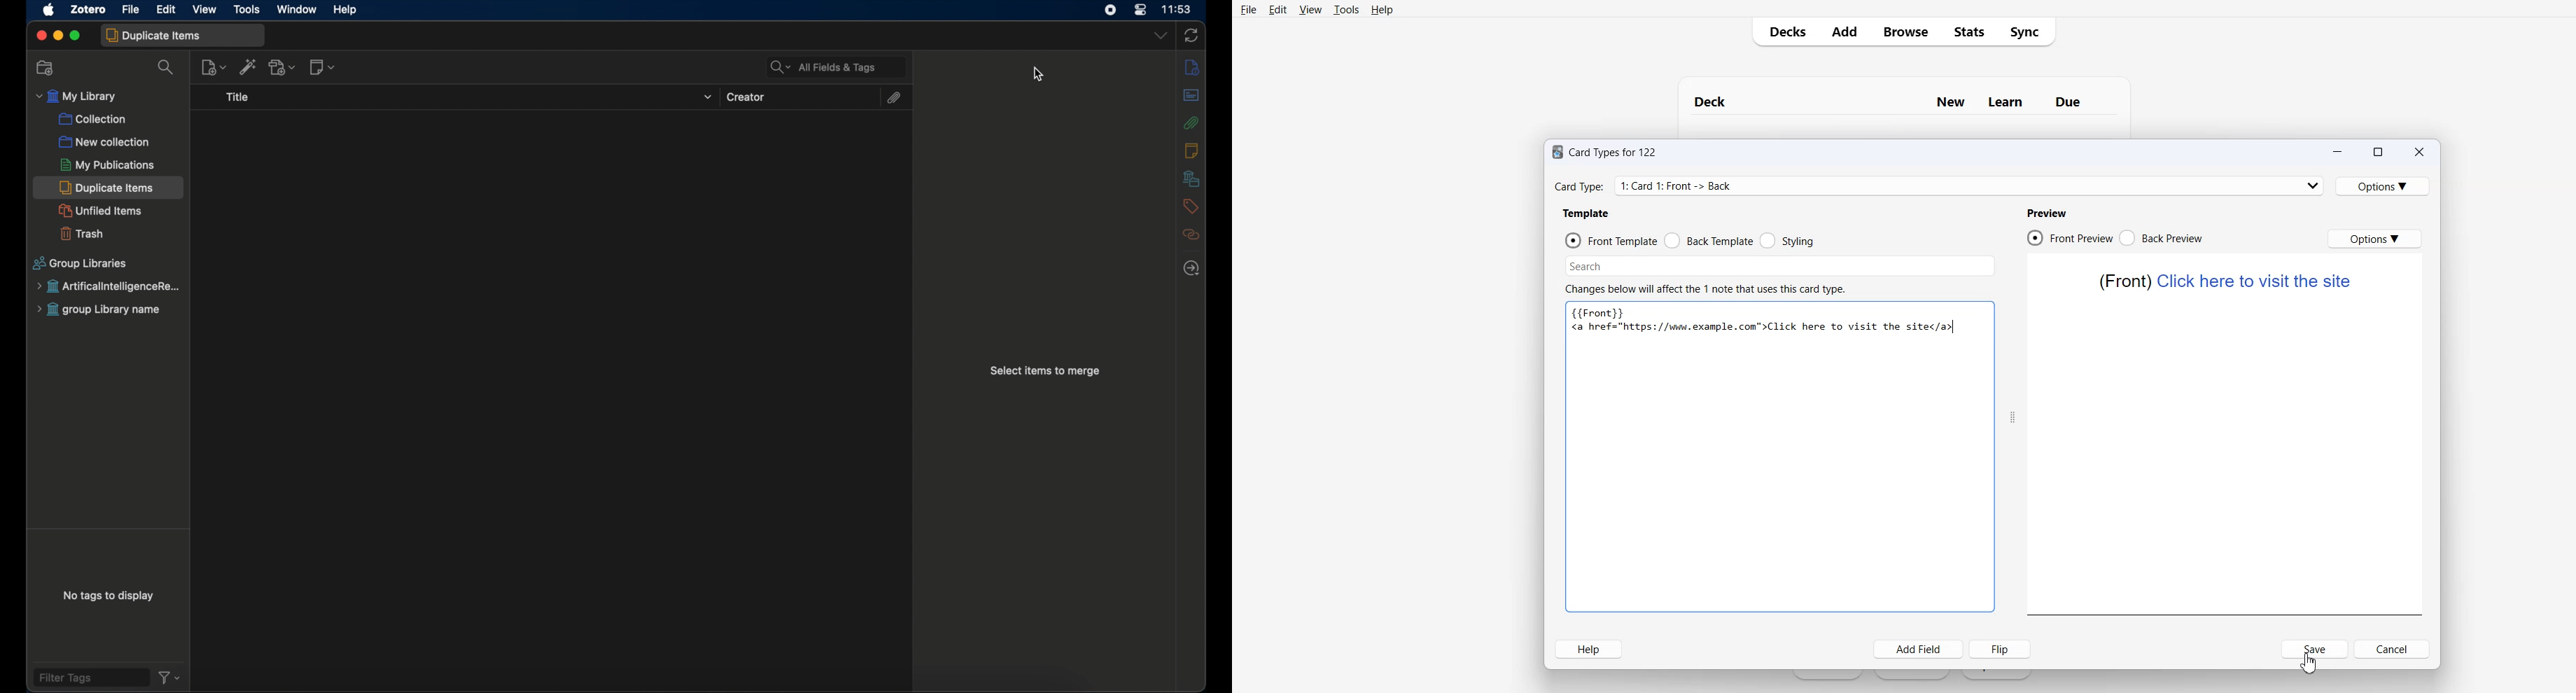 The width and height of the screenshot is (2576, 700). Describe the element at coordinates (2068, 237) in the screenshot. I see `Front Preview` at that location.